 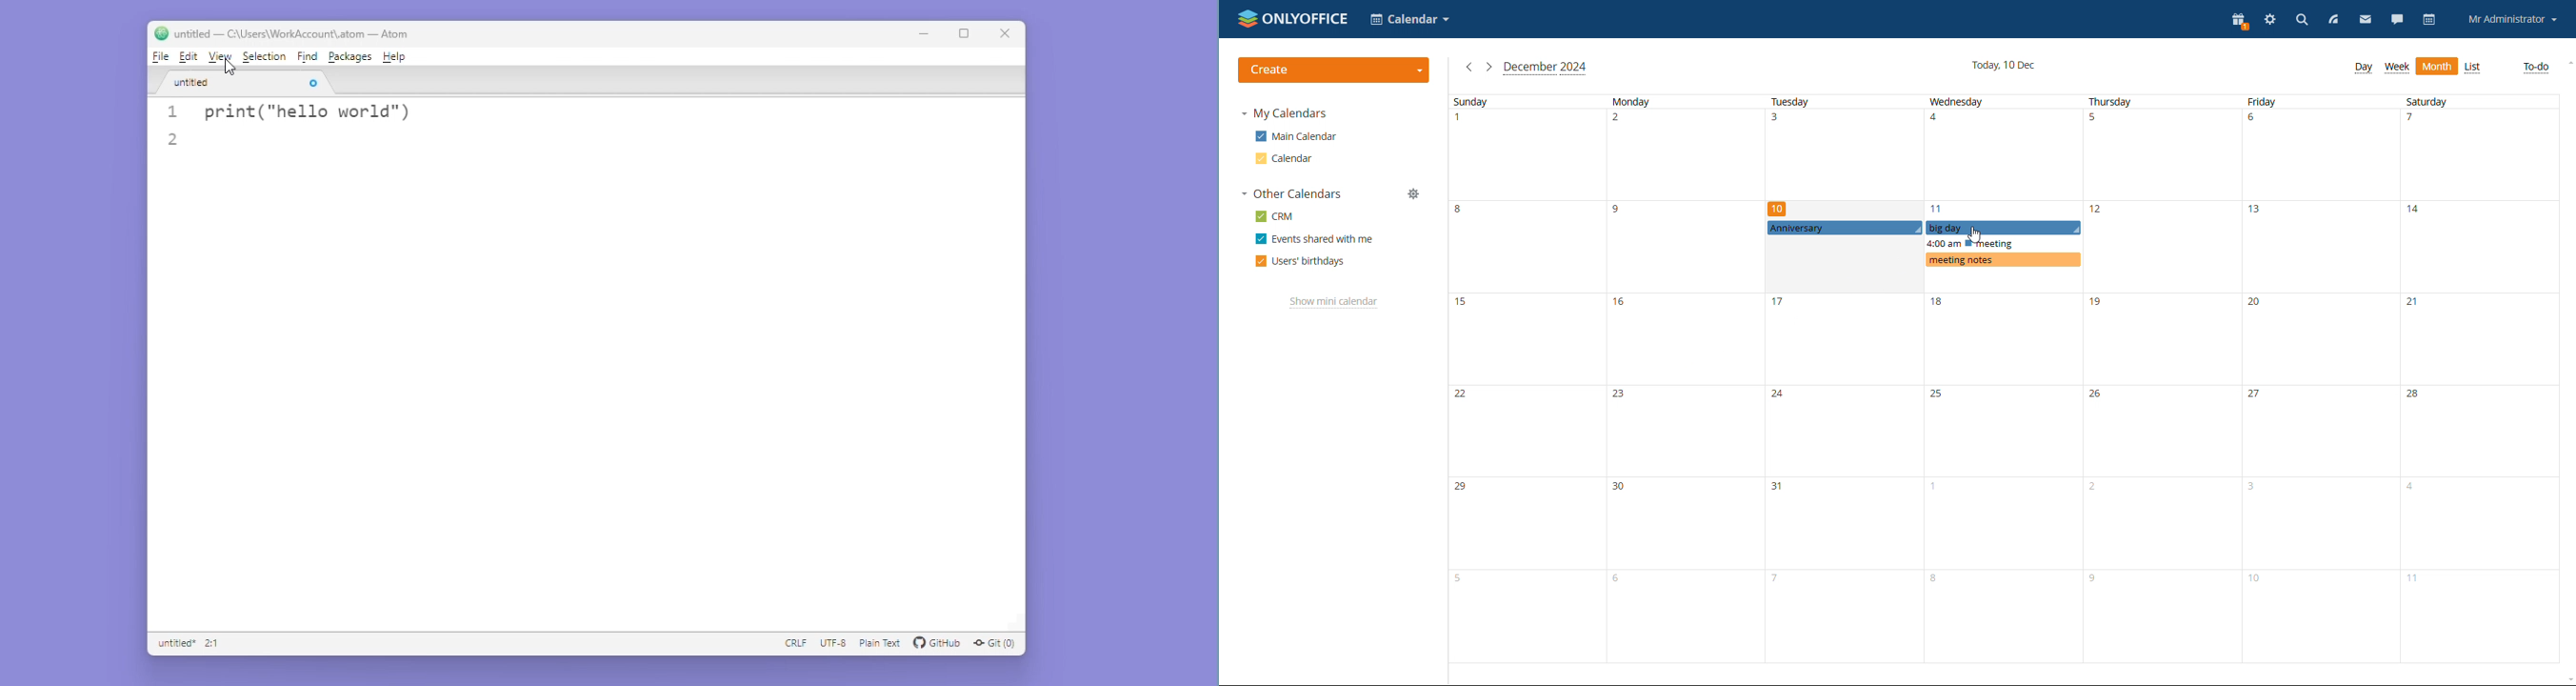 I want to click on crm, so click(x=1278, y=216).